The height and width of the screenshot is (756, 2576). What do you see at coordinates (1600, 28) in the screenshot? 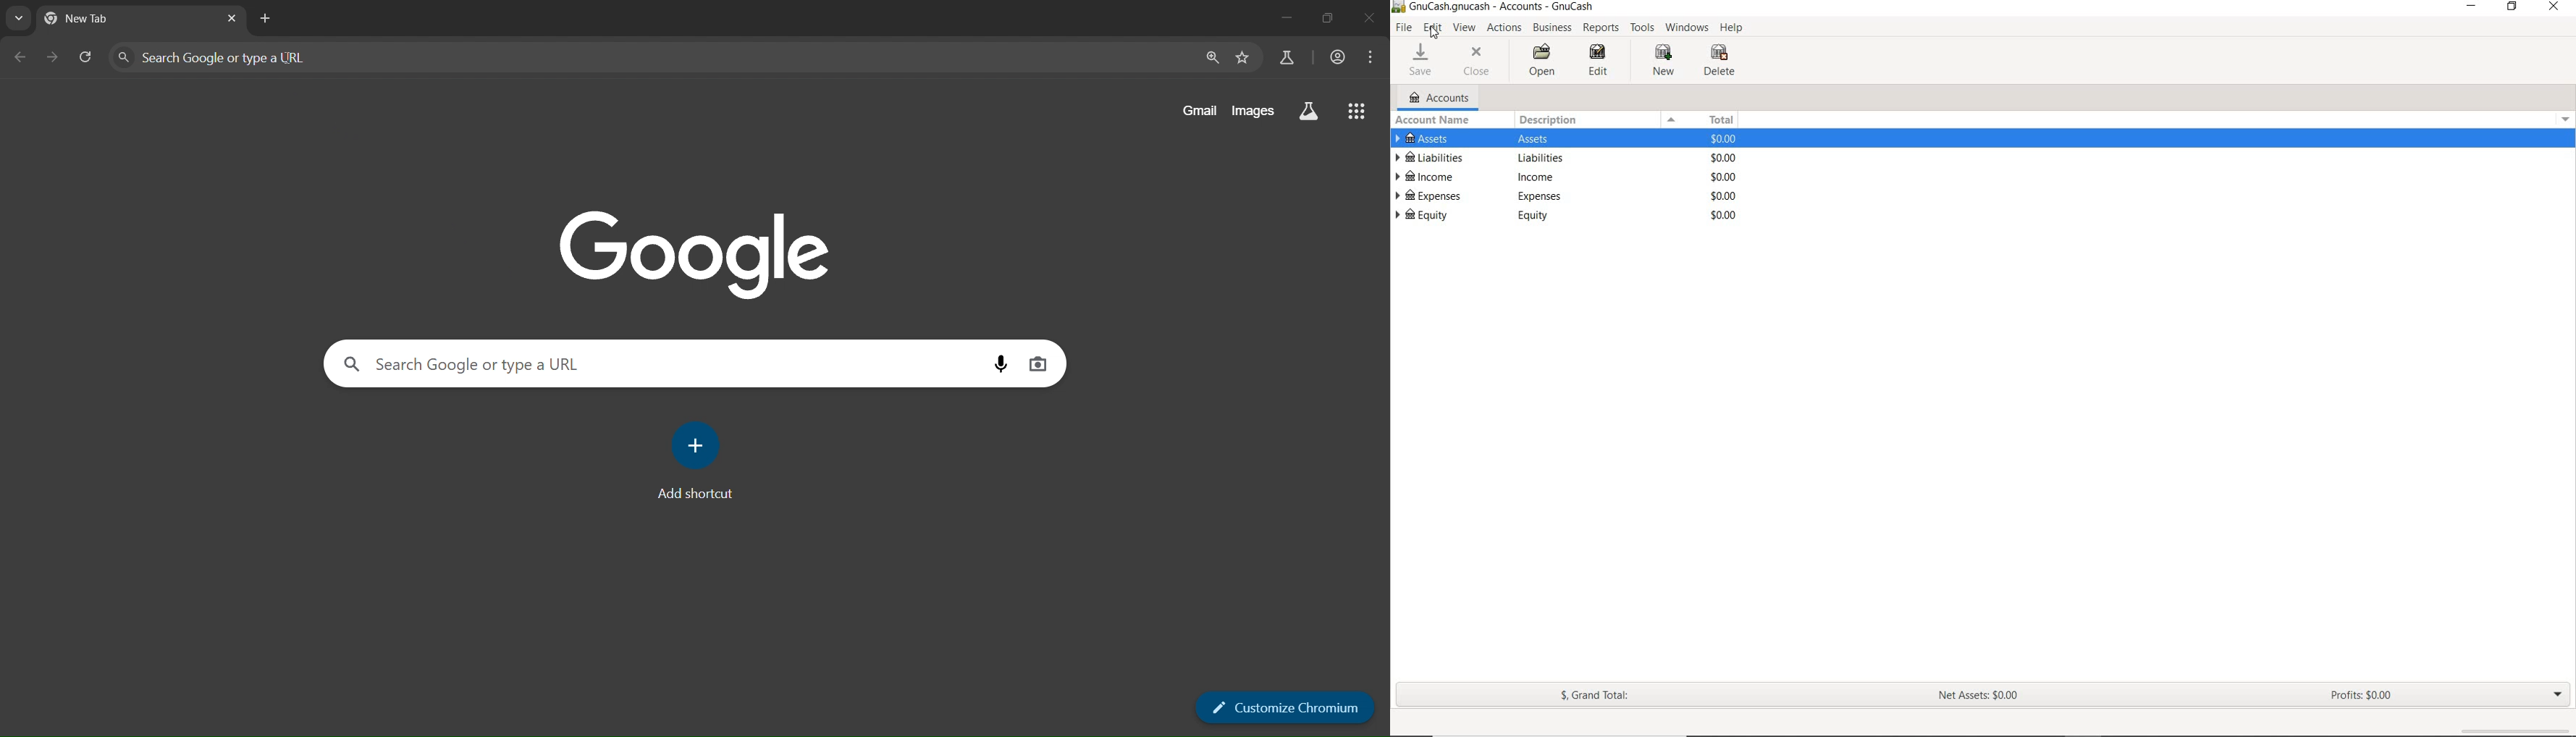
I see `REPORTS` at bounding box center [1600, 28].